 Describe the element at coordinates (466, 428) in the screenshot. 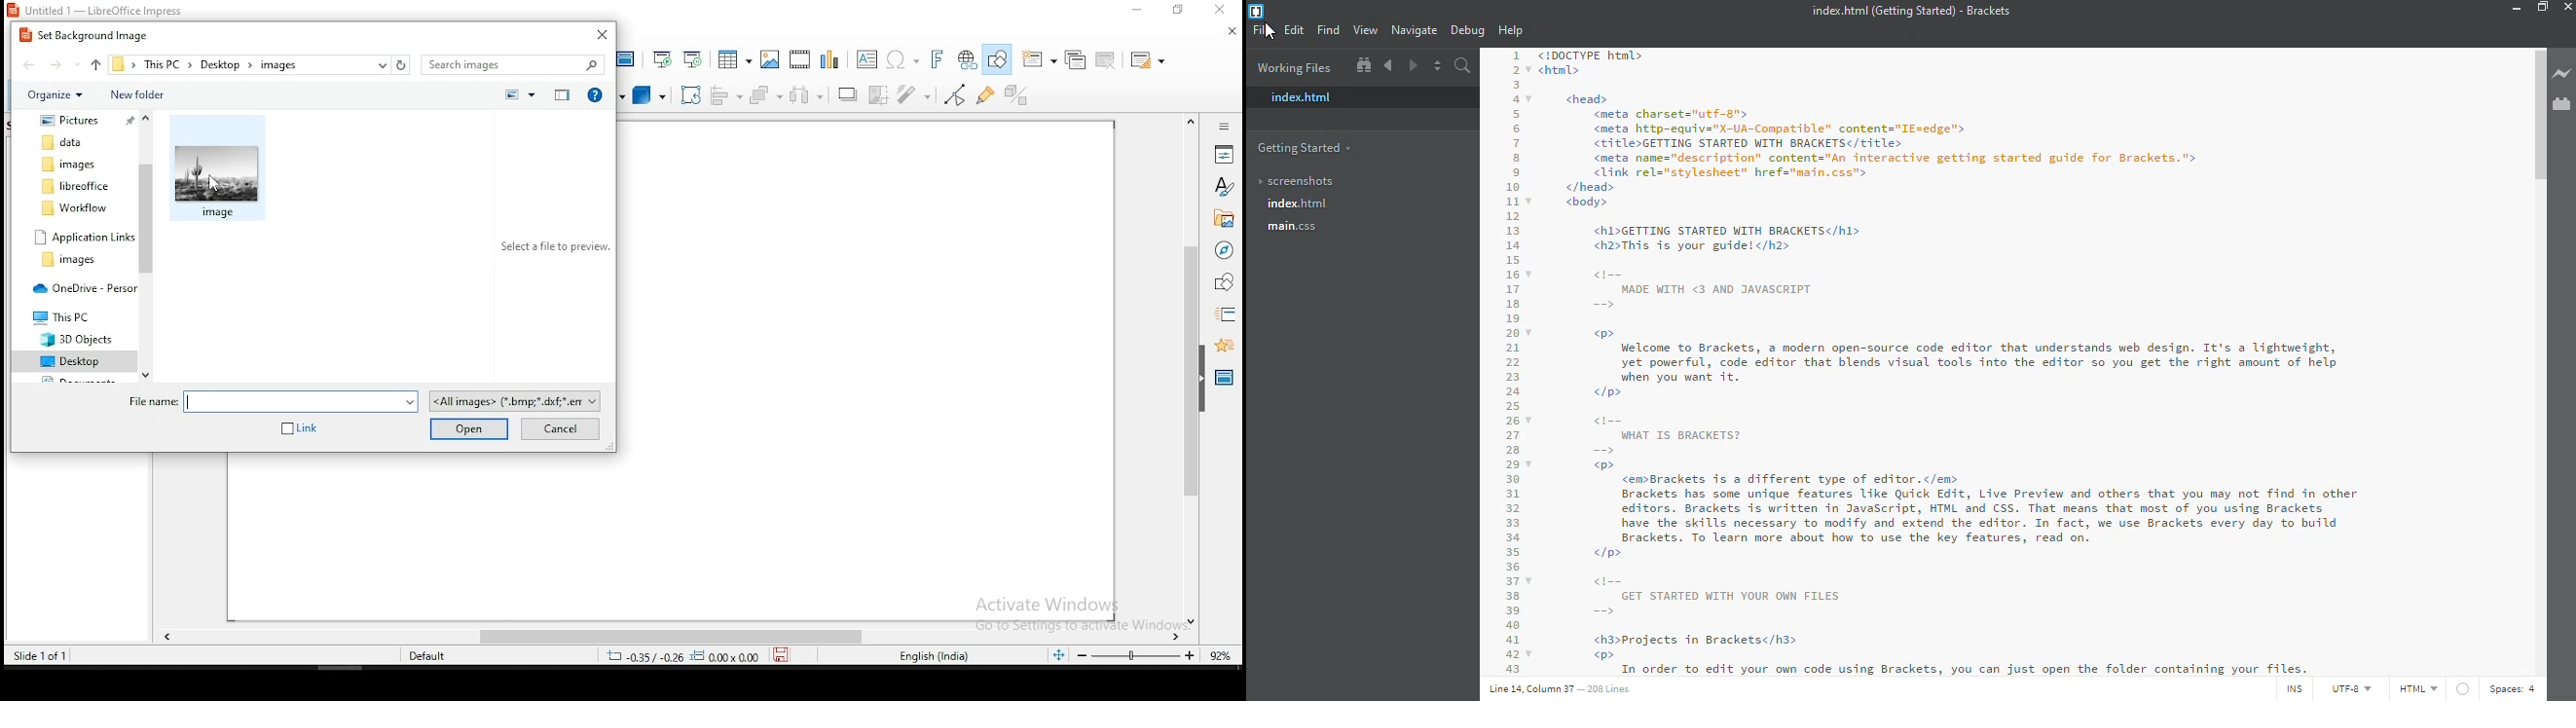

I see `open` at that location.